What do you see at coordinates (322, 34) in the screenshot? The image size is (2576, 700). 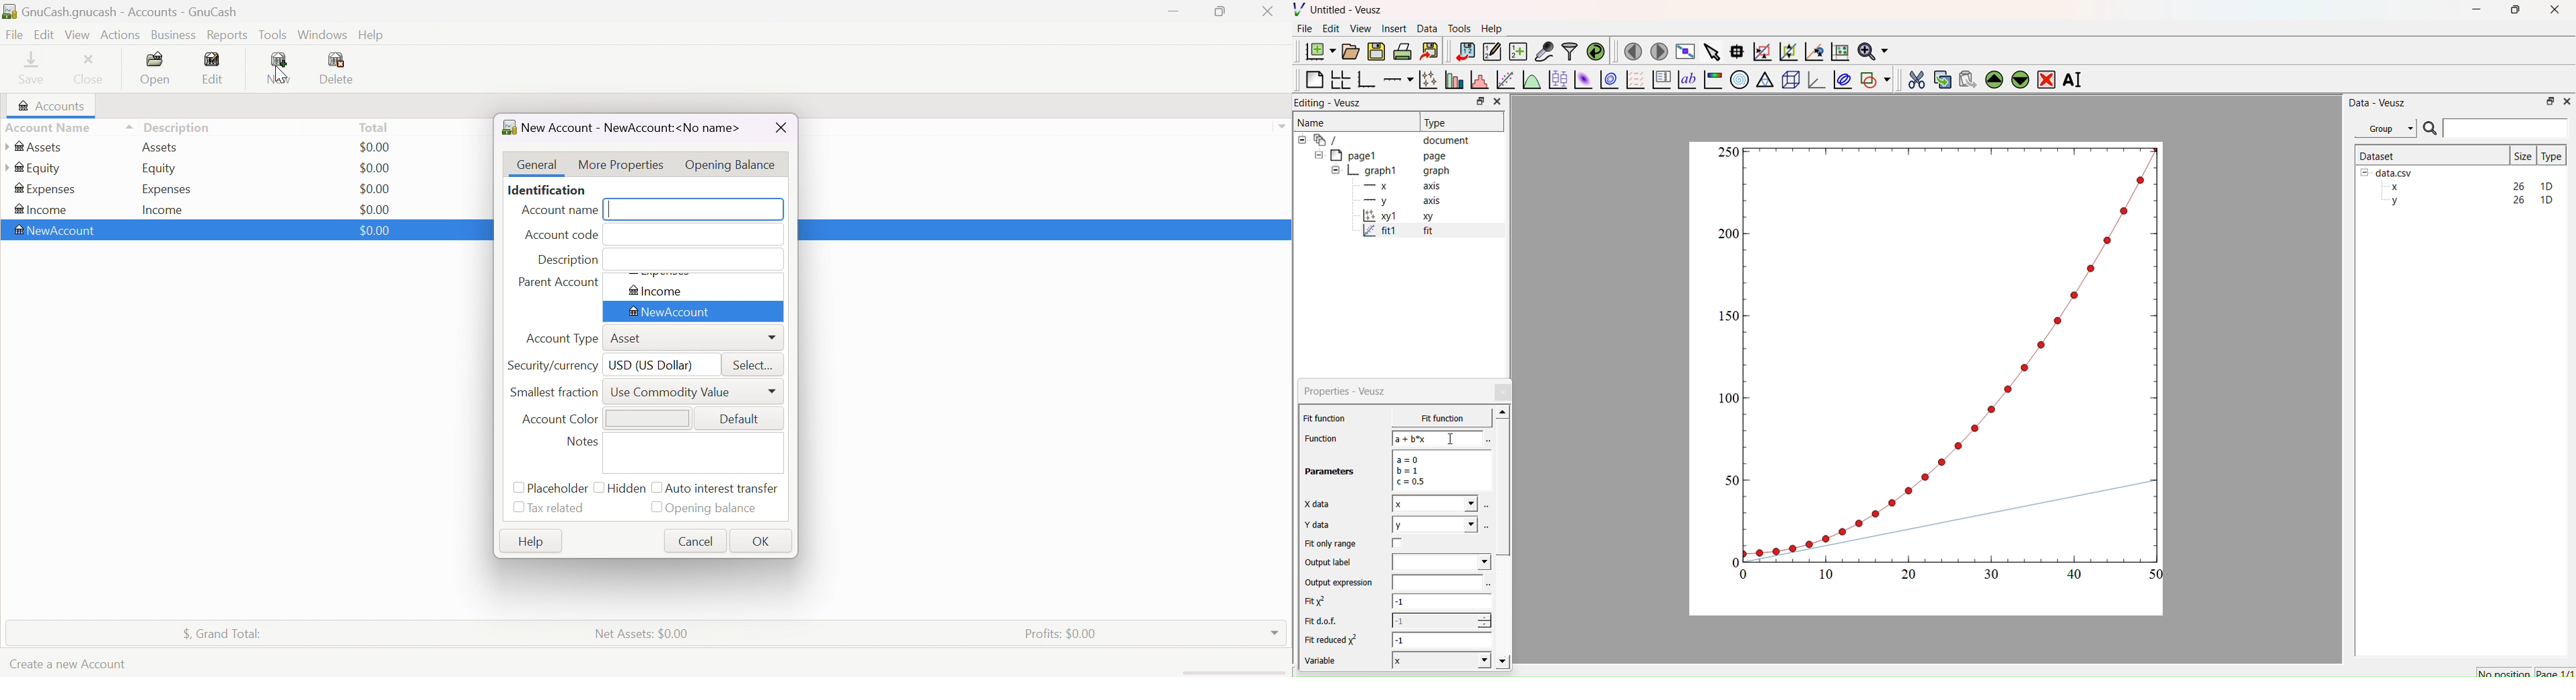 I see `Windows` at bounding box center [322, 34].